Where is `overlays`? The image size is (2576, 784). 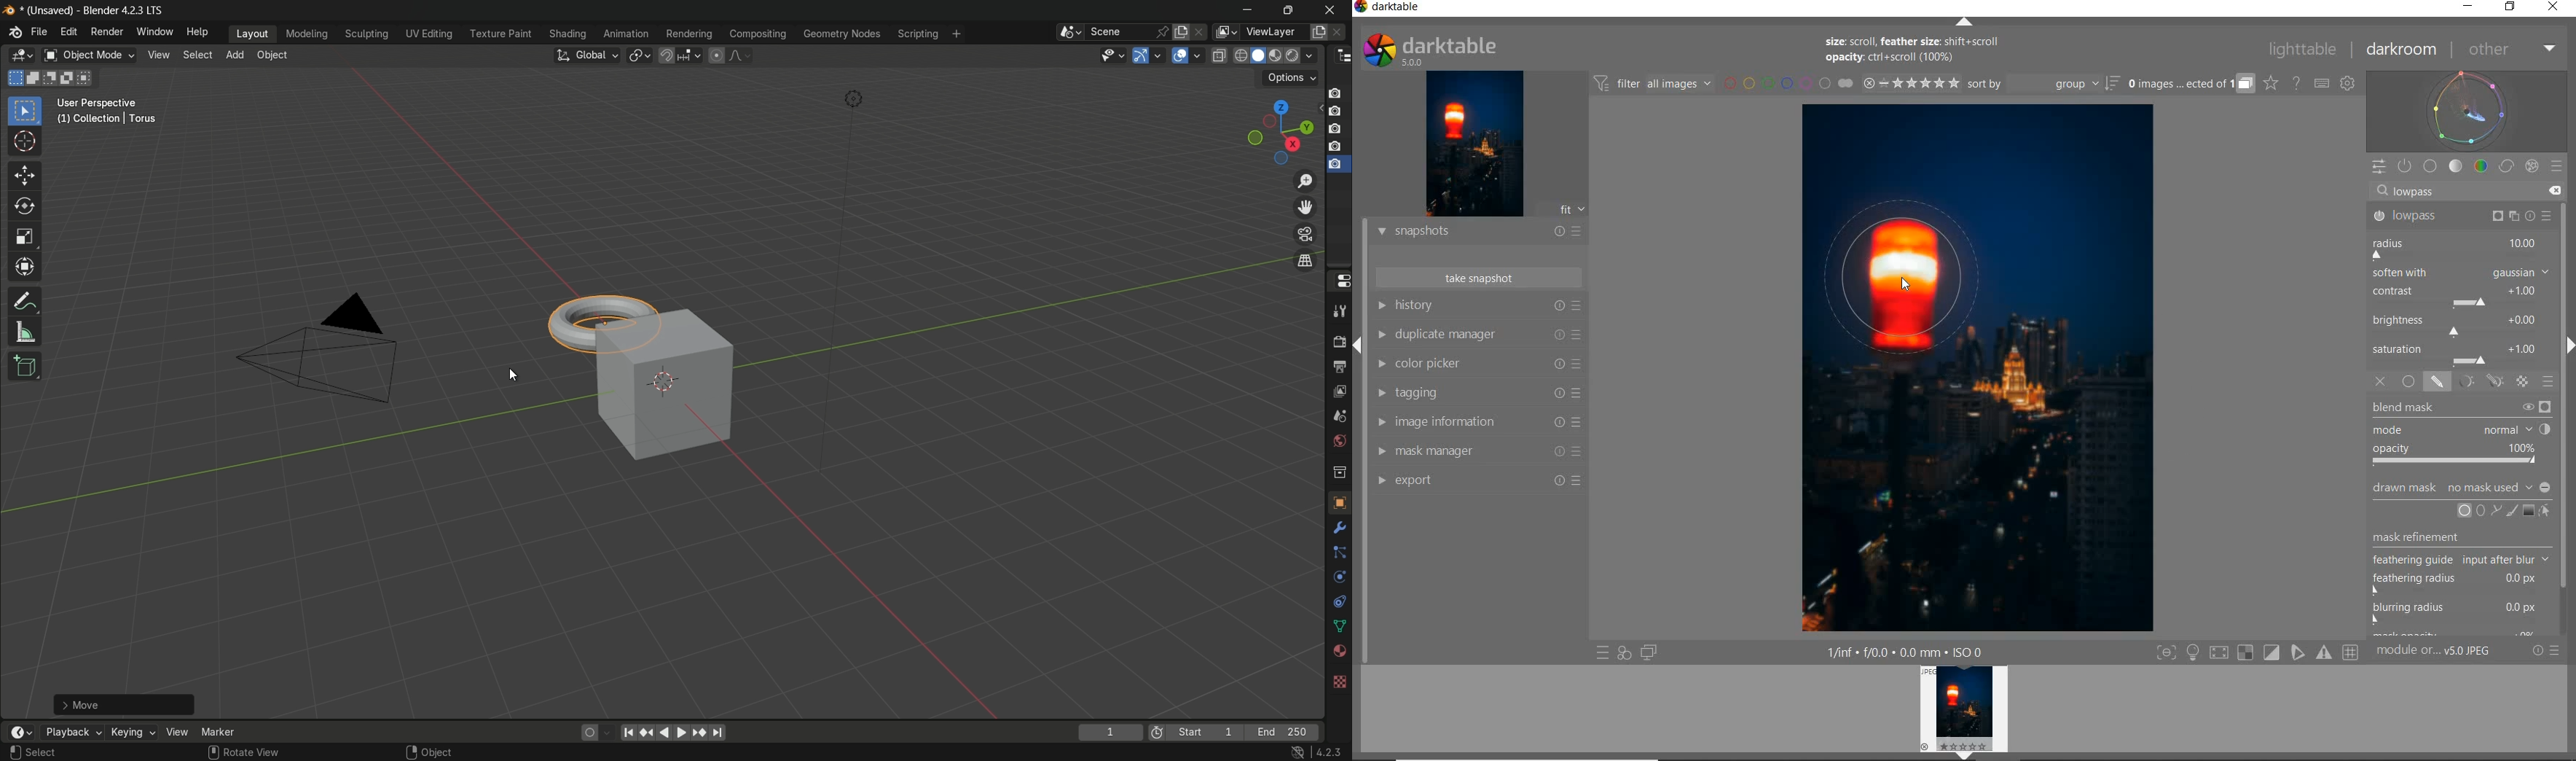
overlays is located at coordinates (1196, 54).